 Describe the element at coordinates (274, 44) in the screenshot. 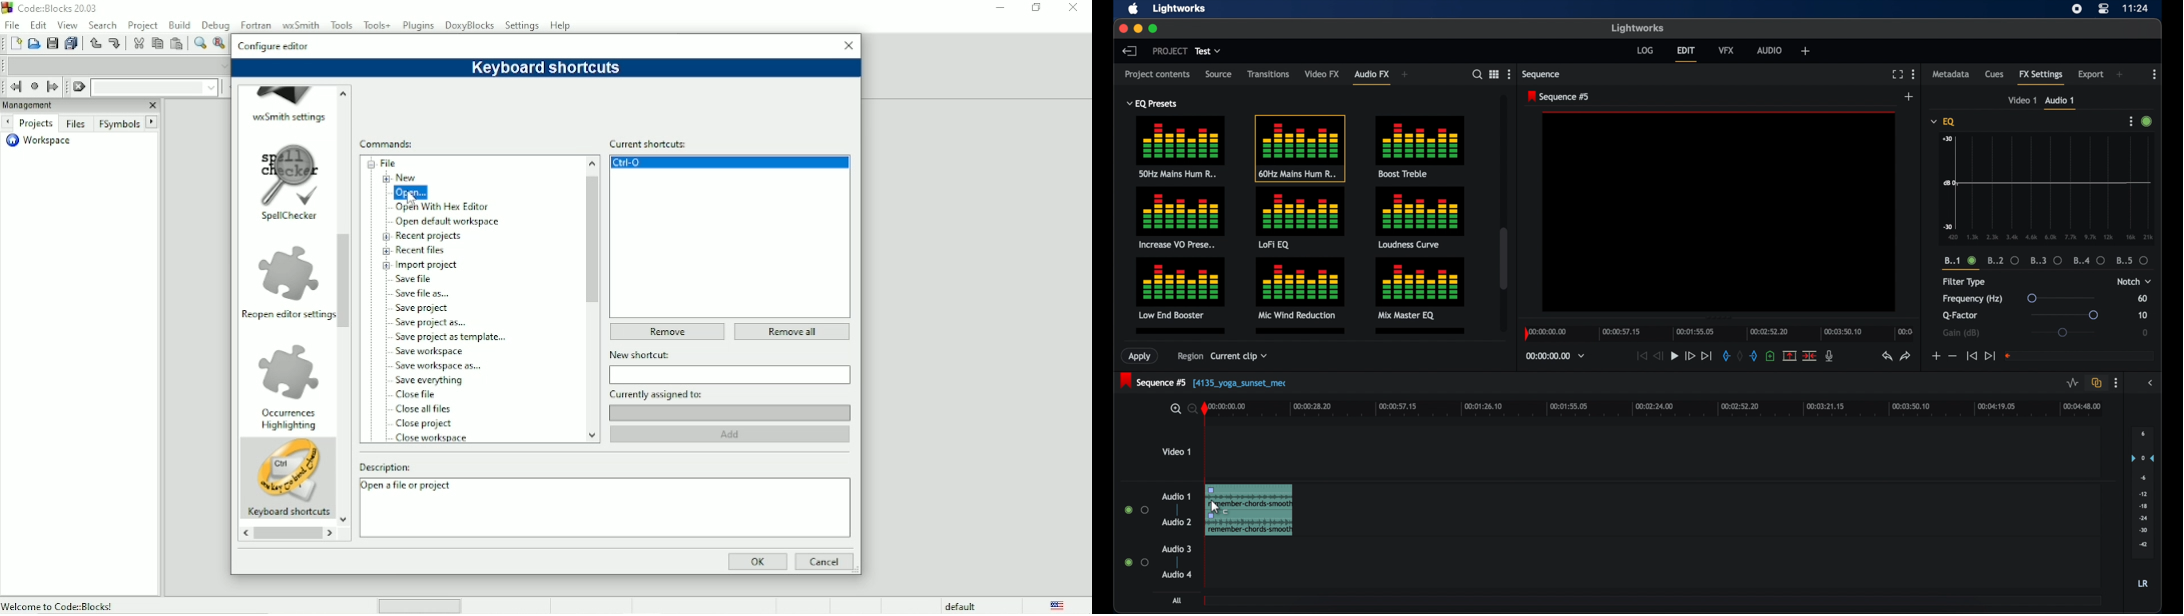

I see `Configure editor` at that location.